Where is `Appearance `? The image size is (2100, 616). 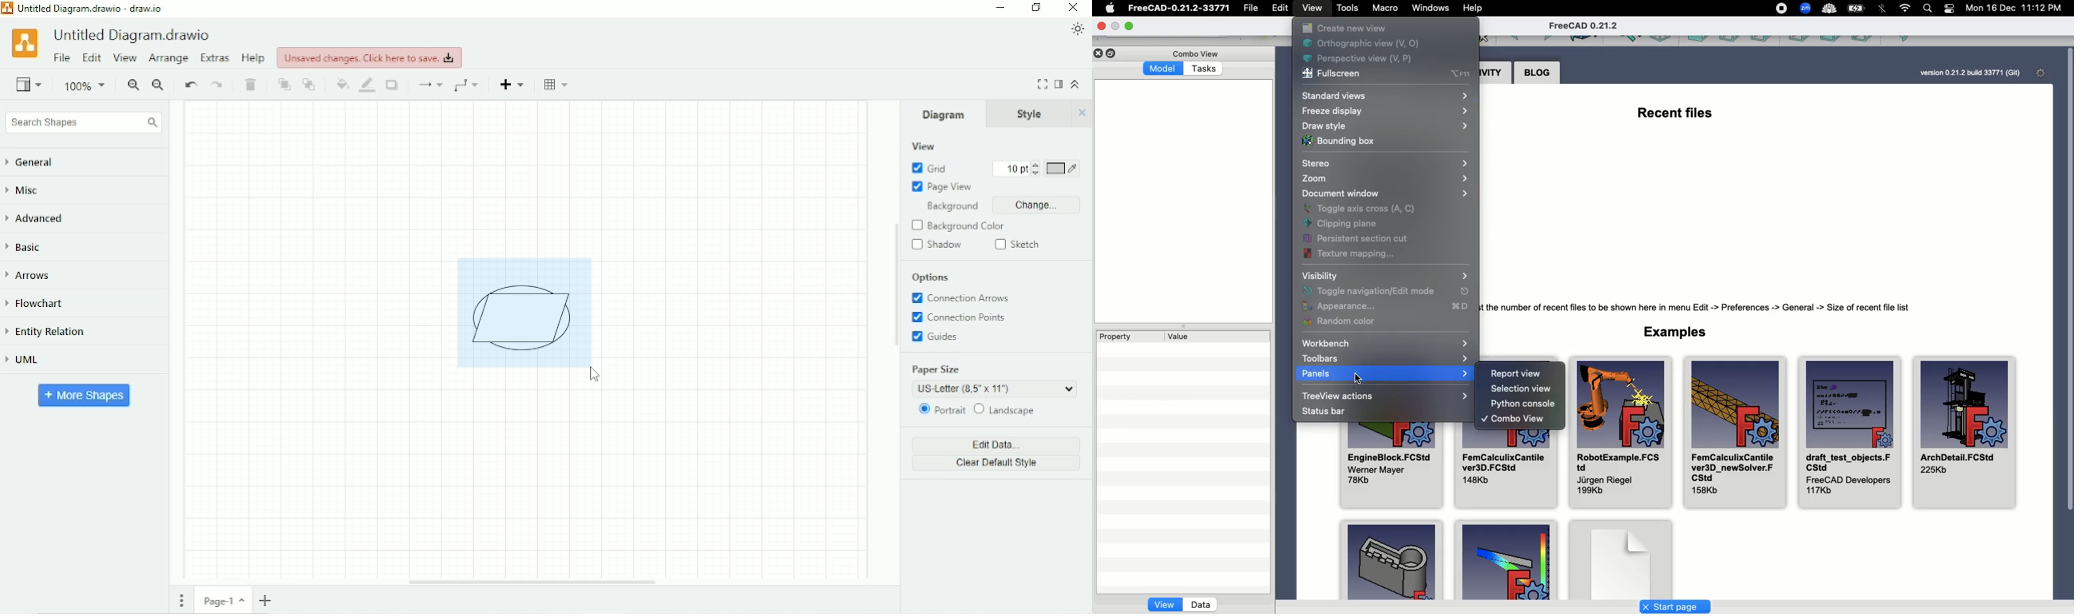
Appearance  is located at coordinates (1383, 307).